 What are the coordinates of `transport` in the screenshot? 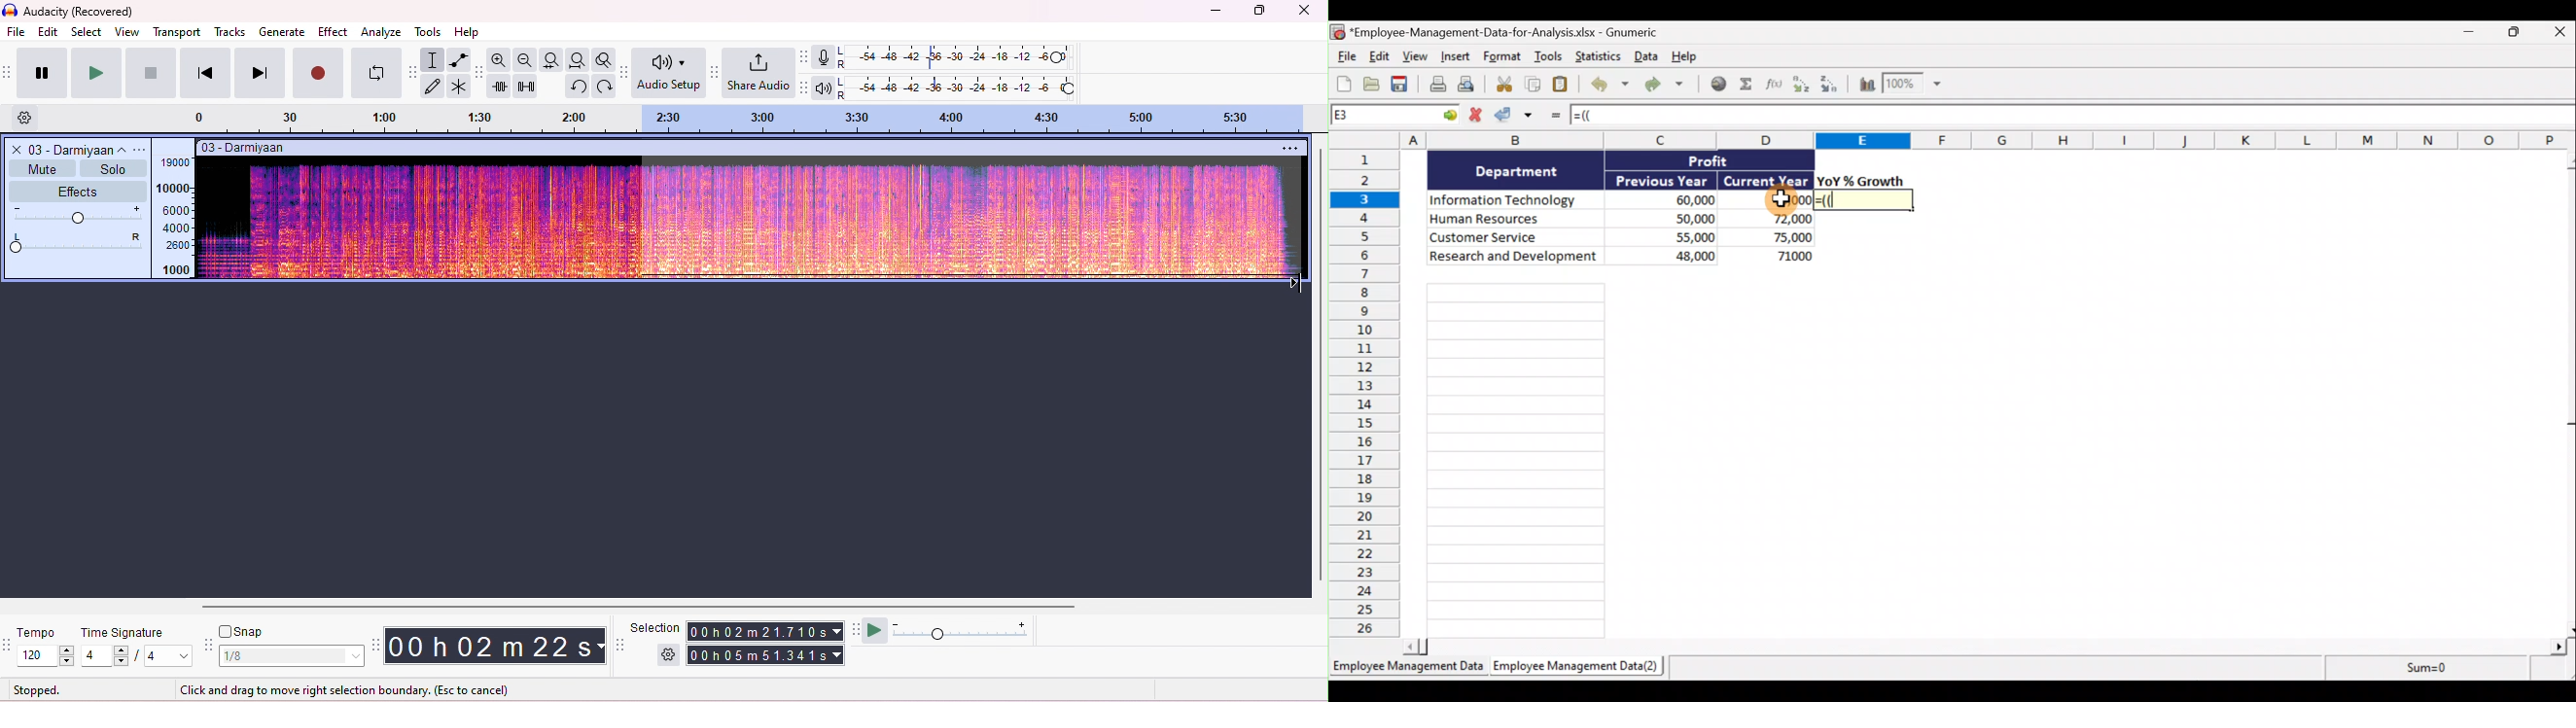 It's located at (177, 32).